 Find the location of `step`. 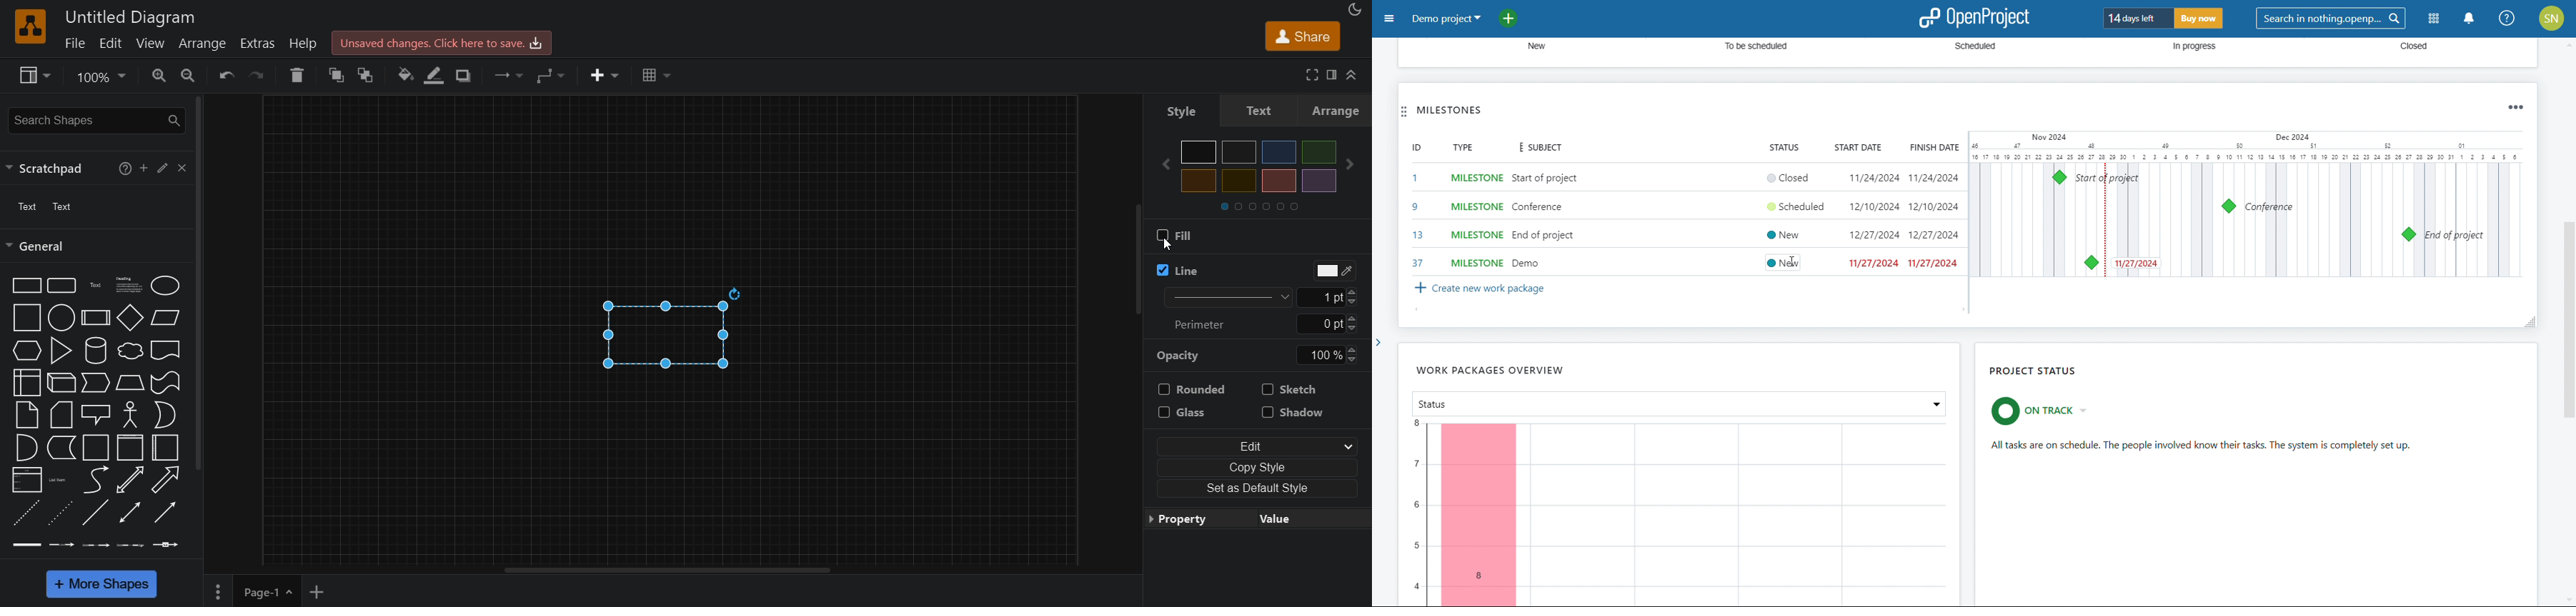

step is located at coordinates (94, 383).